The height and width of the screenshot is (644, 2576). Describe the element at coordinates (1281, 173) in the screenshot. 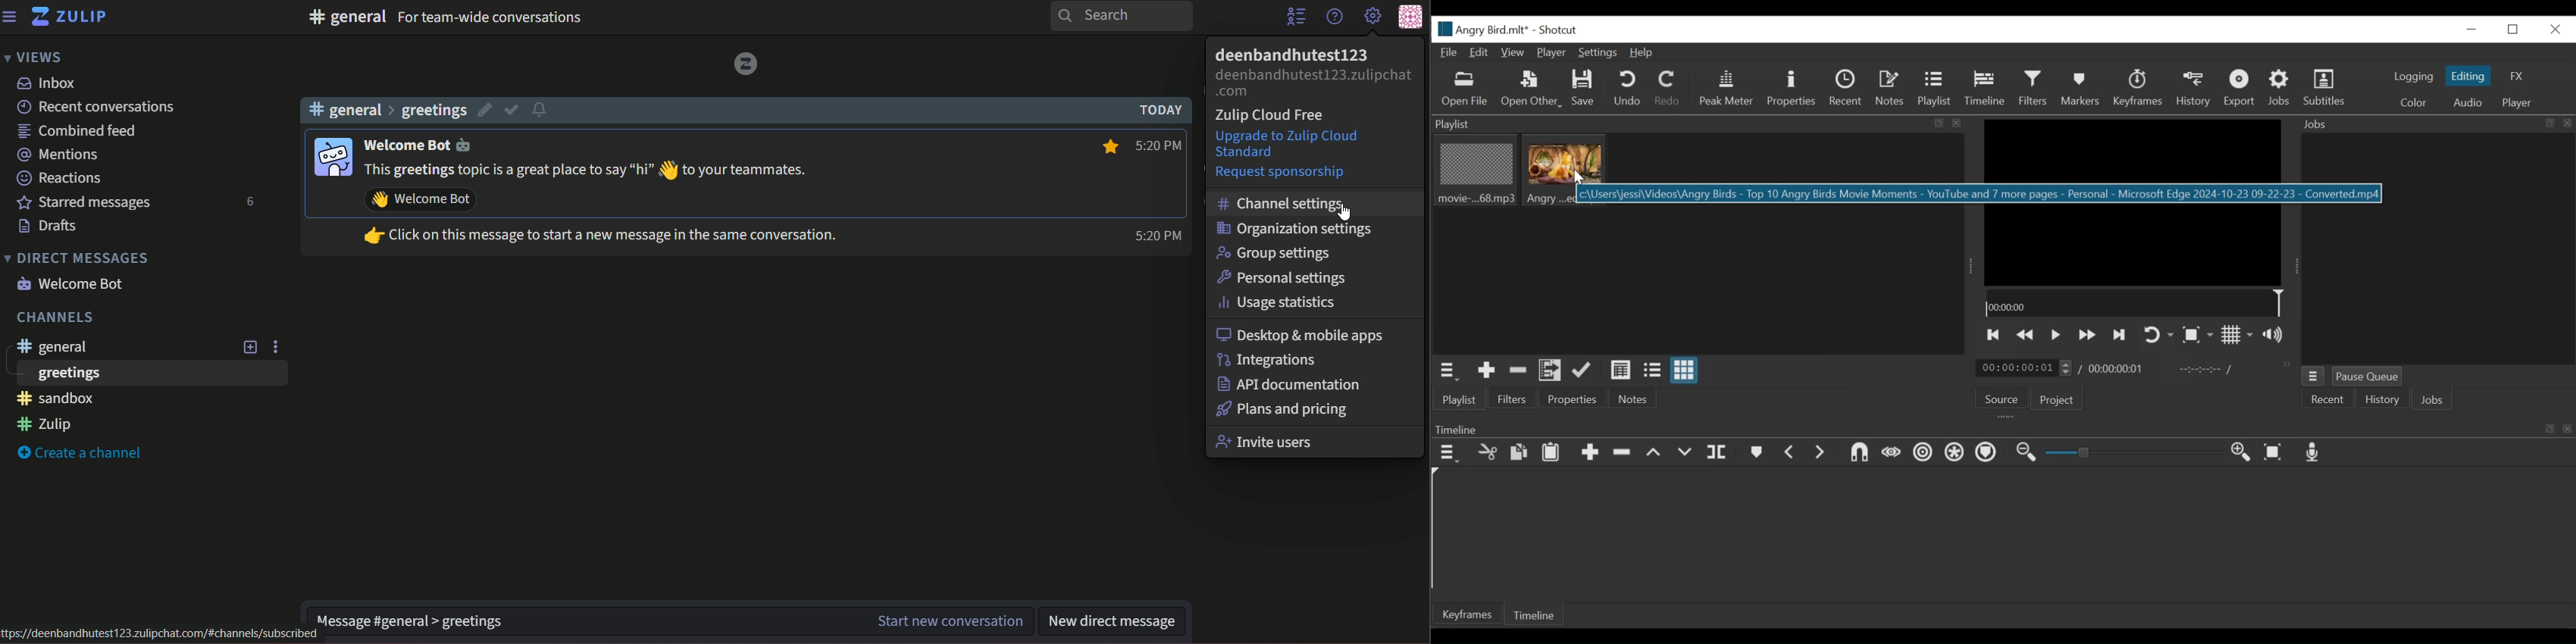

I see `request sponsorship` at that location.